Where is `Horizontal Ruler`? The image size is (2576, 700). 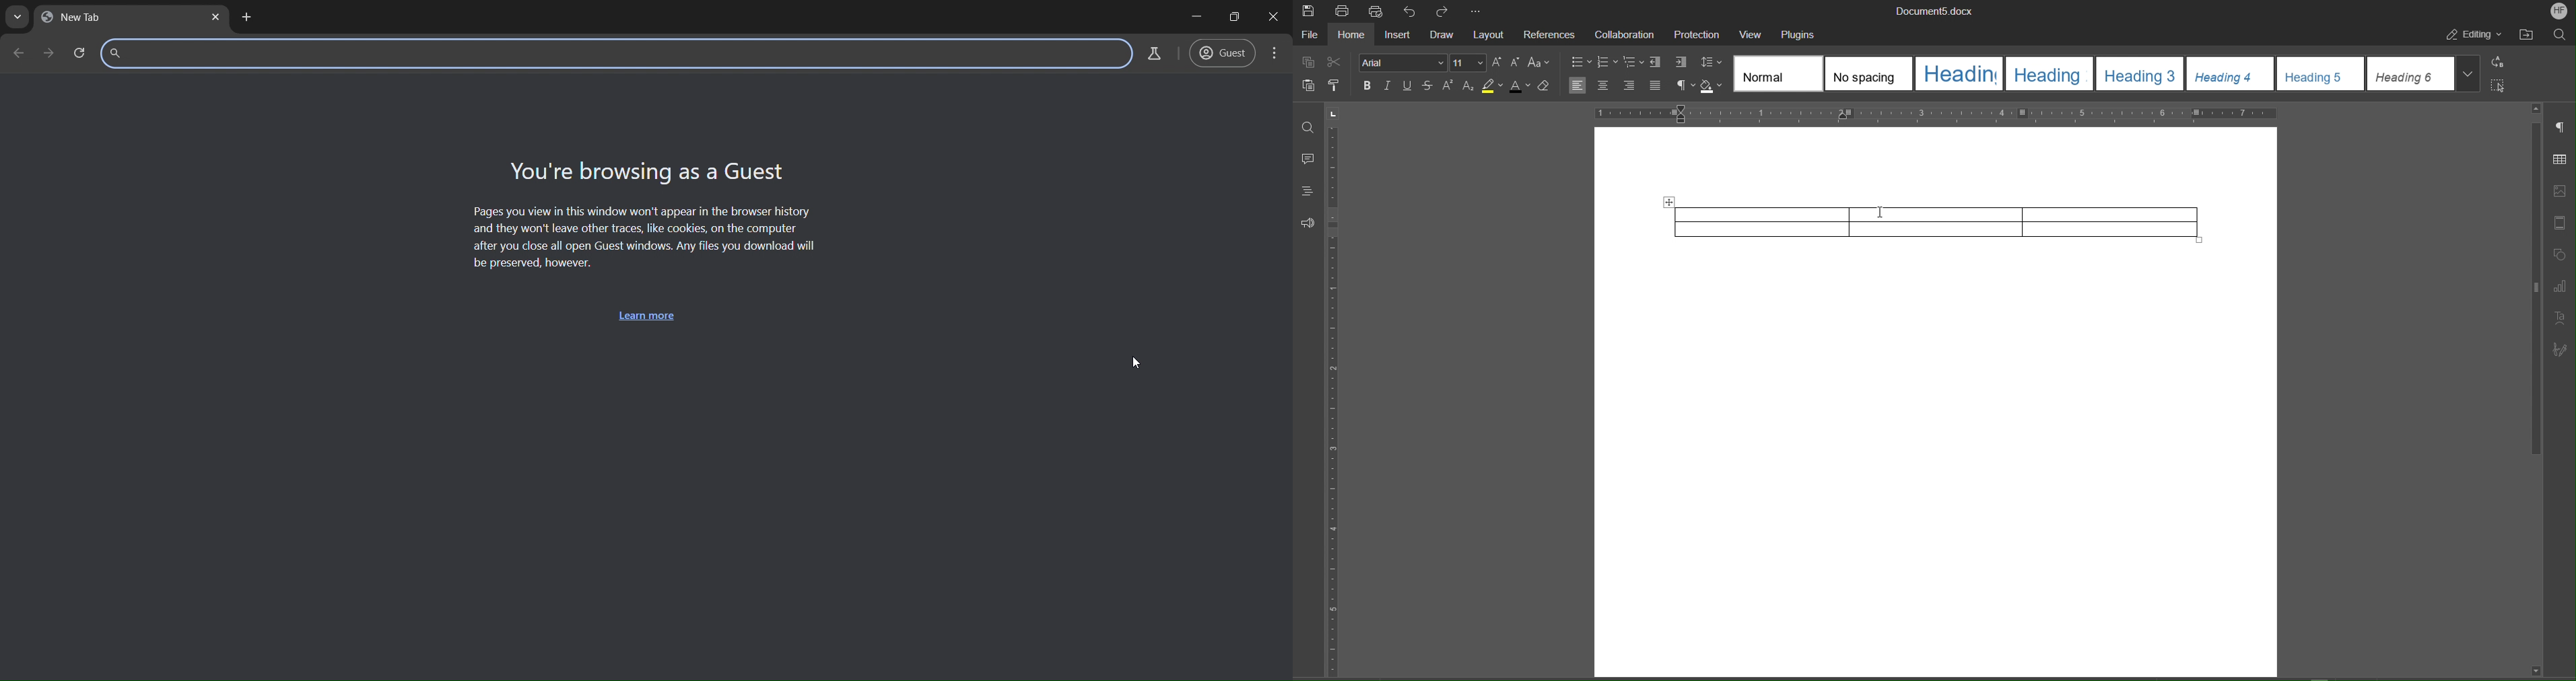
Horizontal Ruler is located at coordinates (1935, 113).